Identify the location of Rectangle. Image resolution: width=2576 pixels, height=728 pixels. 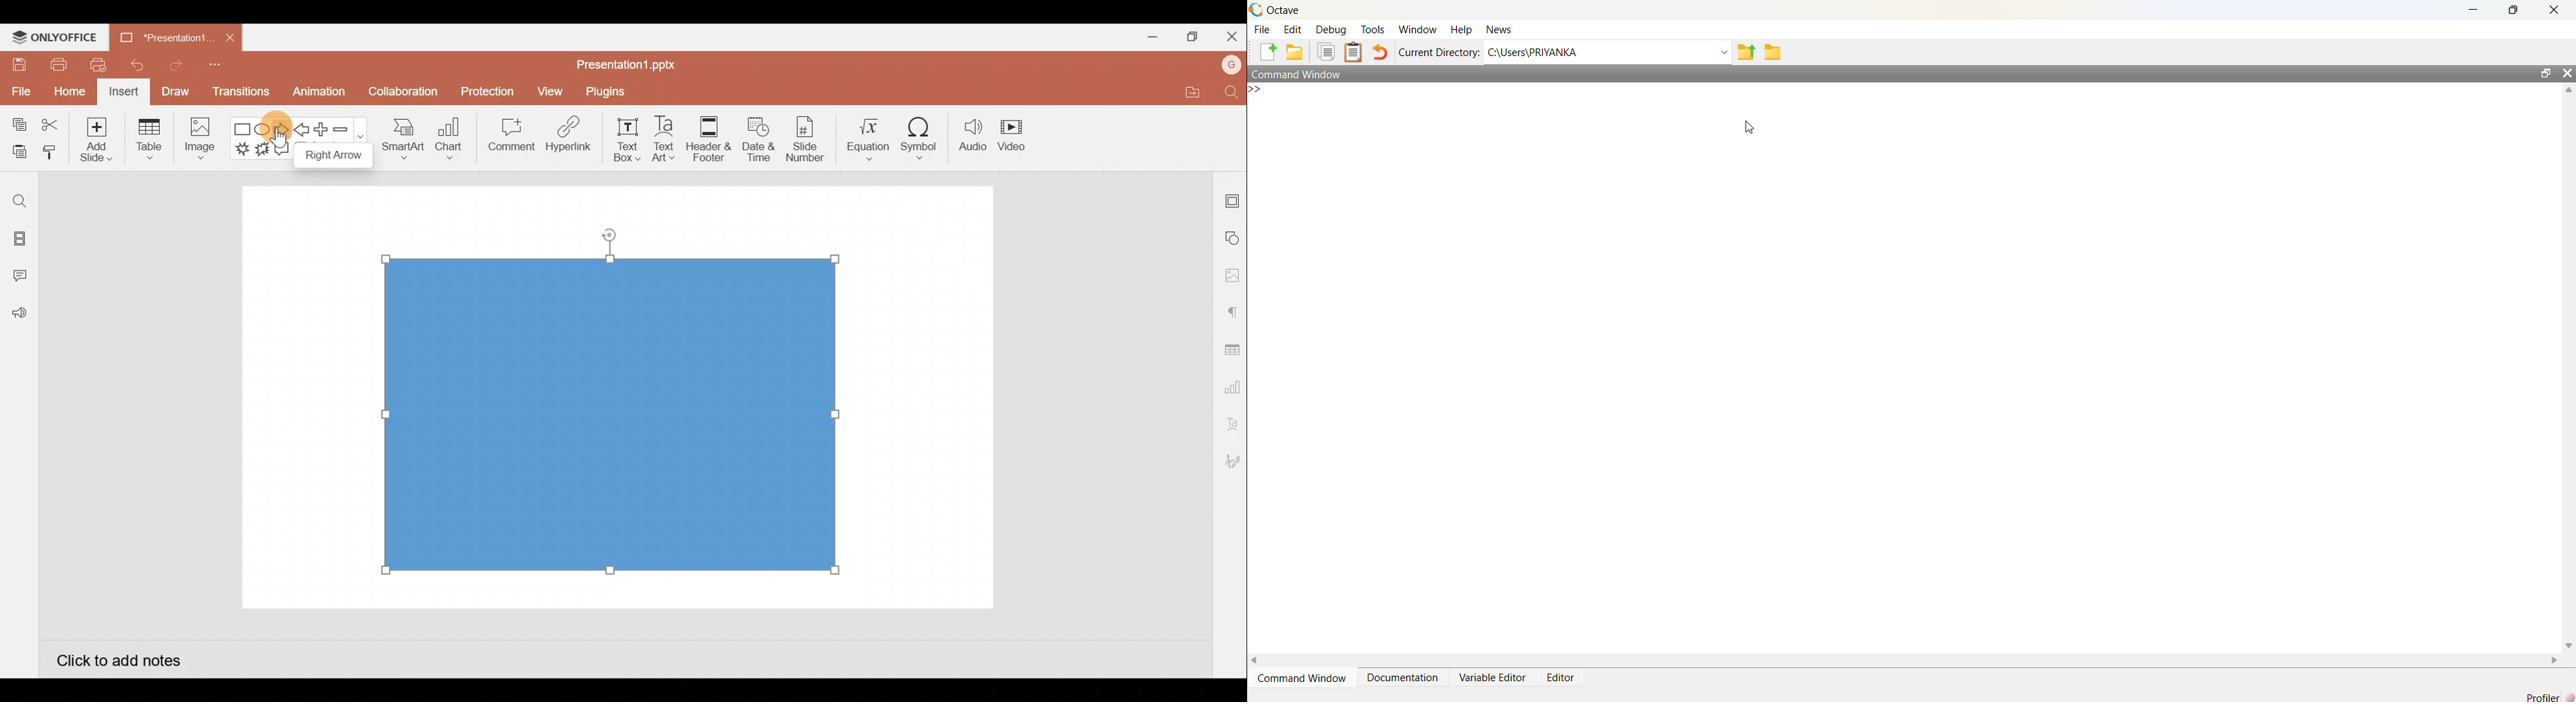
(243, 130).